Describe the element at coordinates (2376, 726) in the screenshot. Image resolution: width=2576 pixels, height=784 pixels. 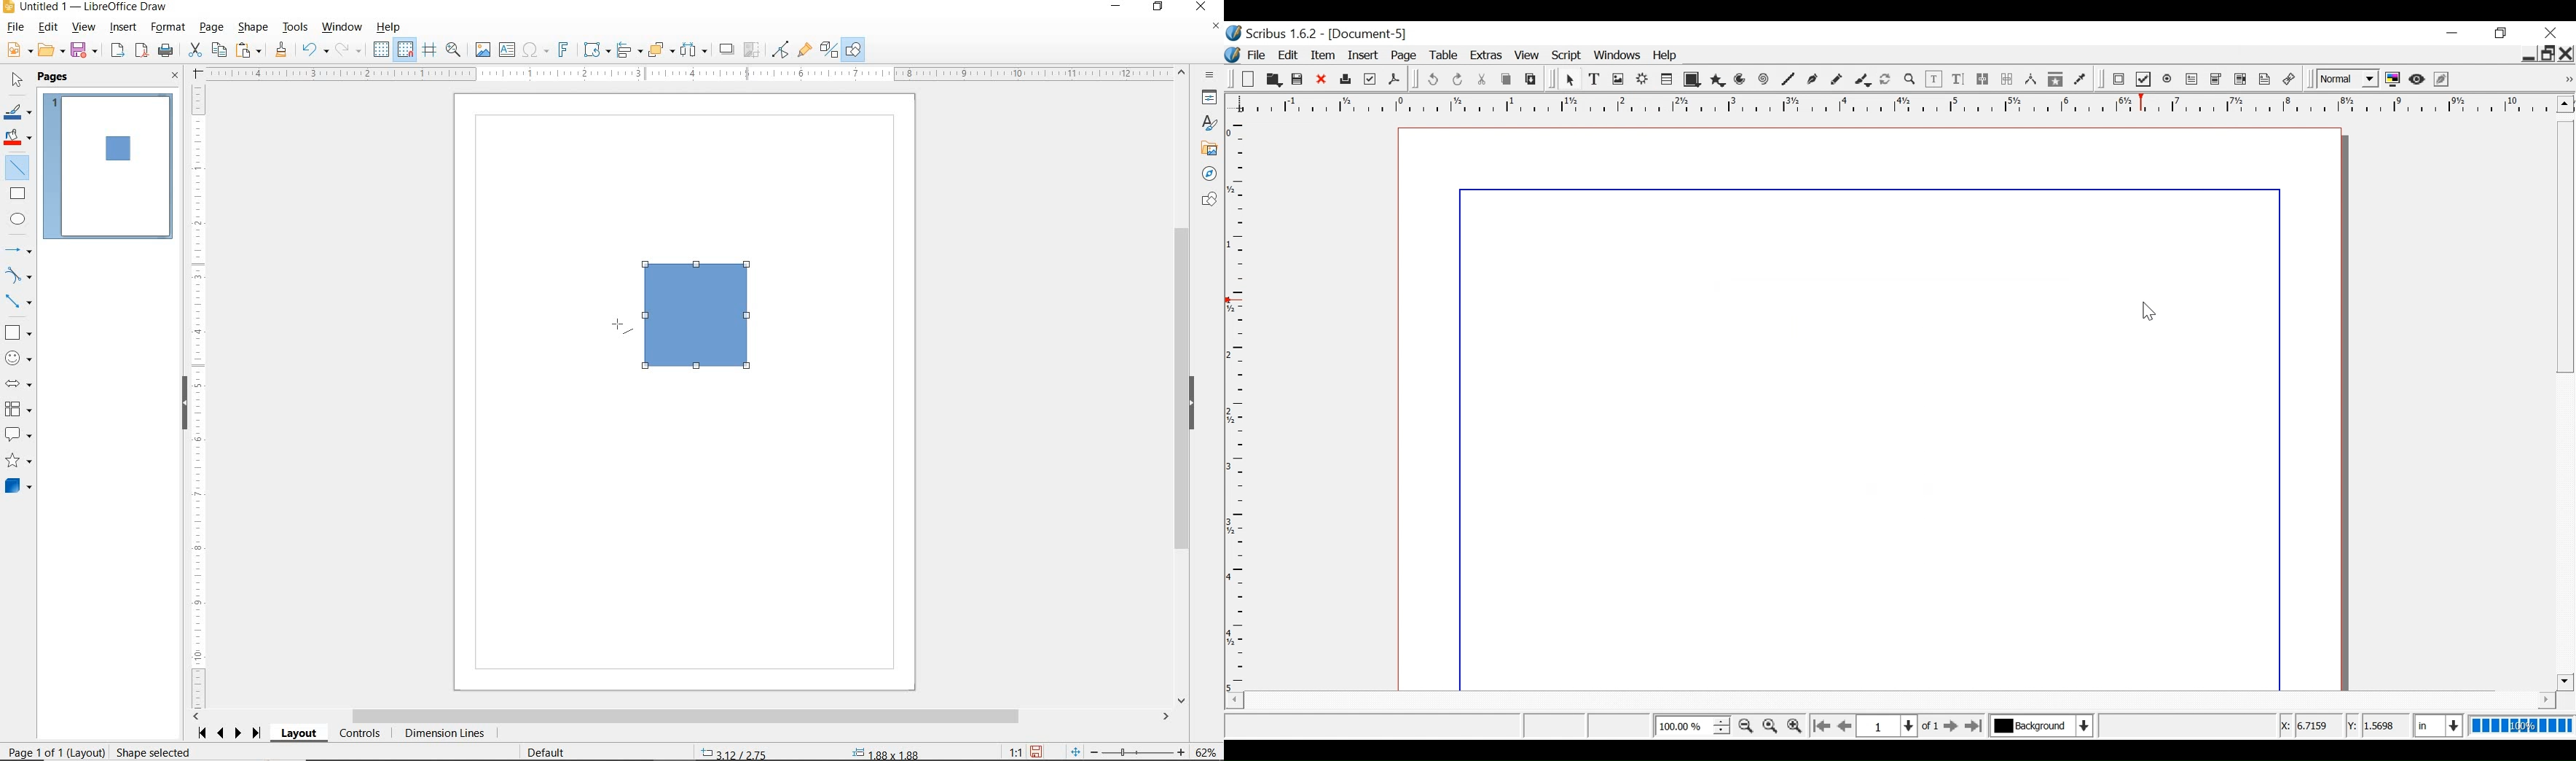
I see `Y Coordintae` at that location.